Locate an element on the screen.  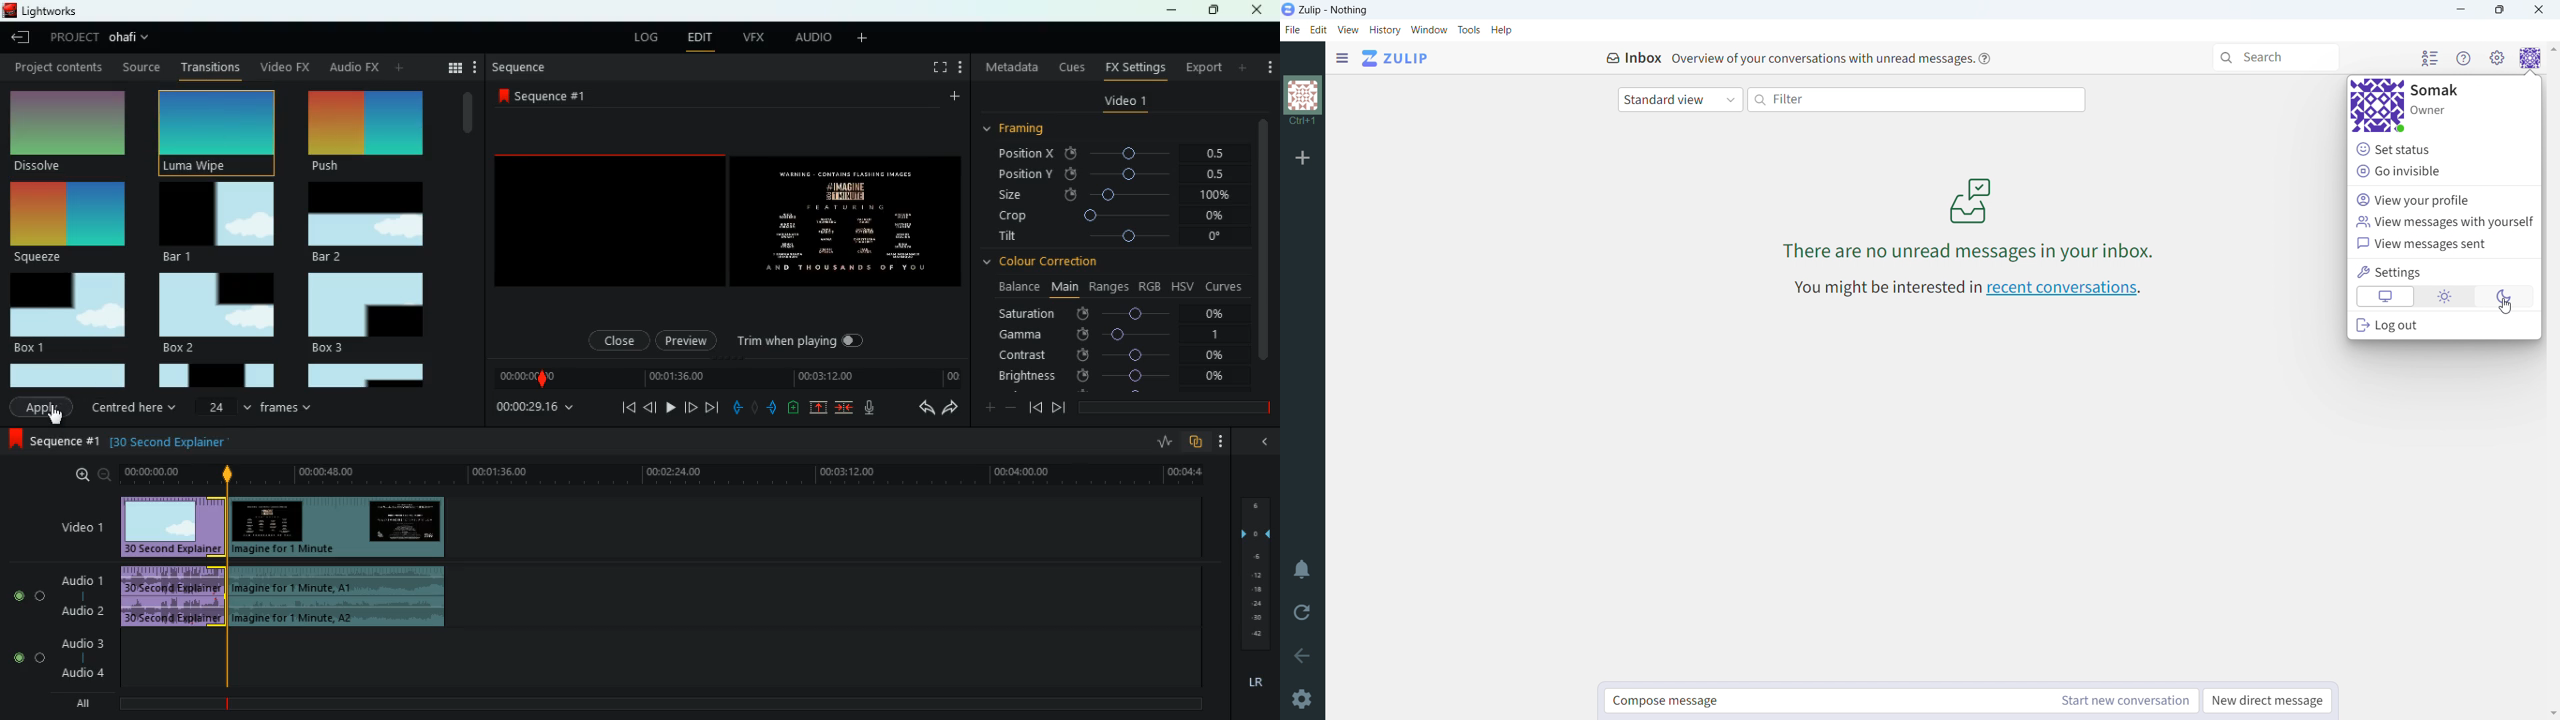
personal menu is located at coordinates (2531, 57).